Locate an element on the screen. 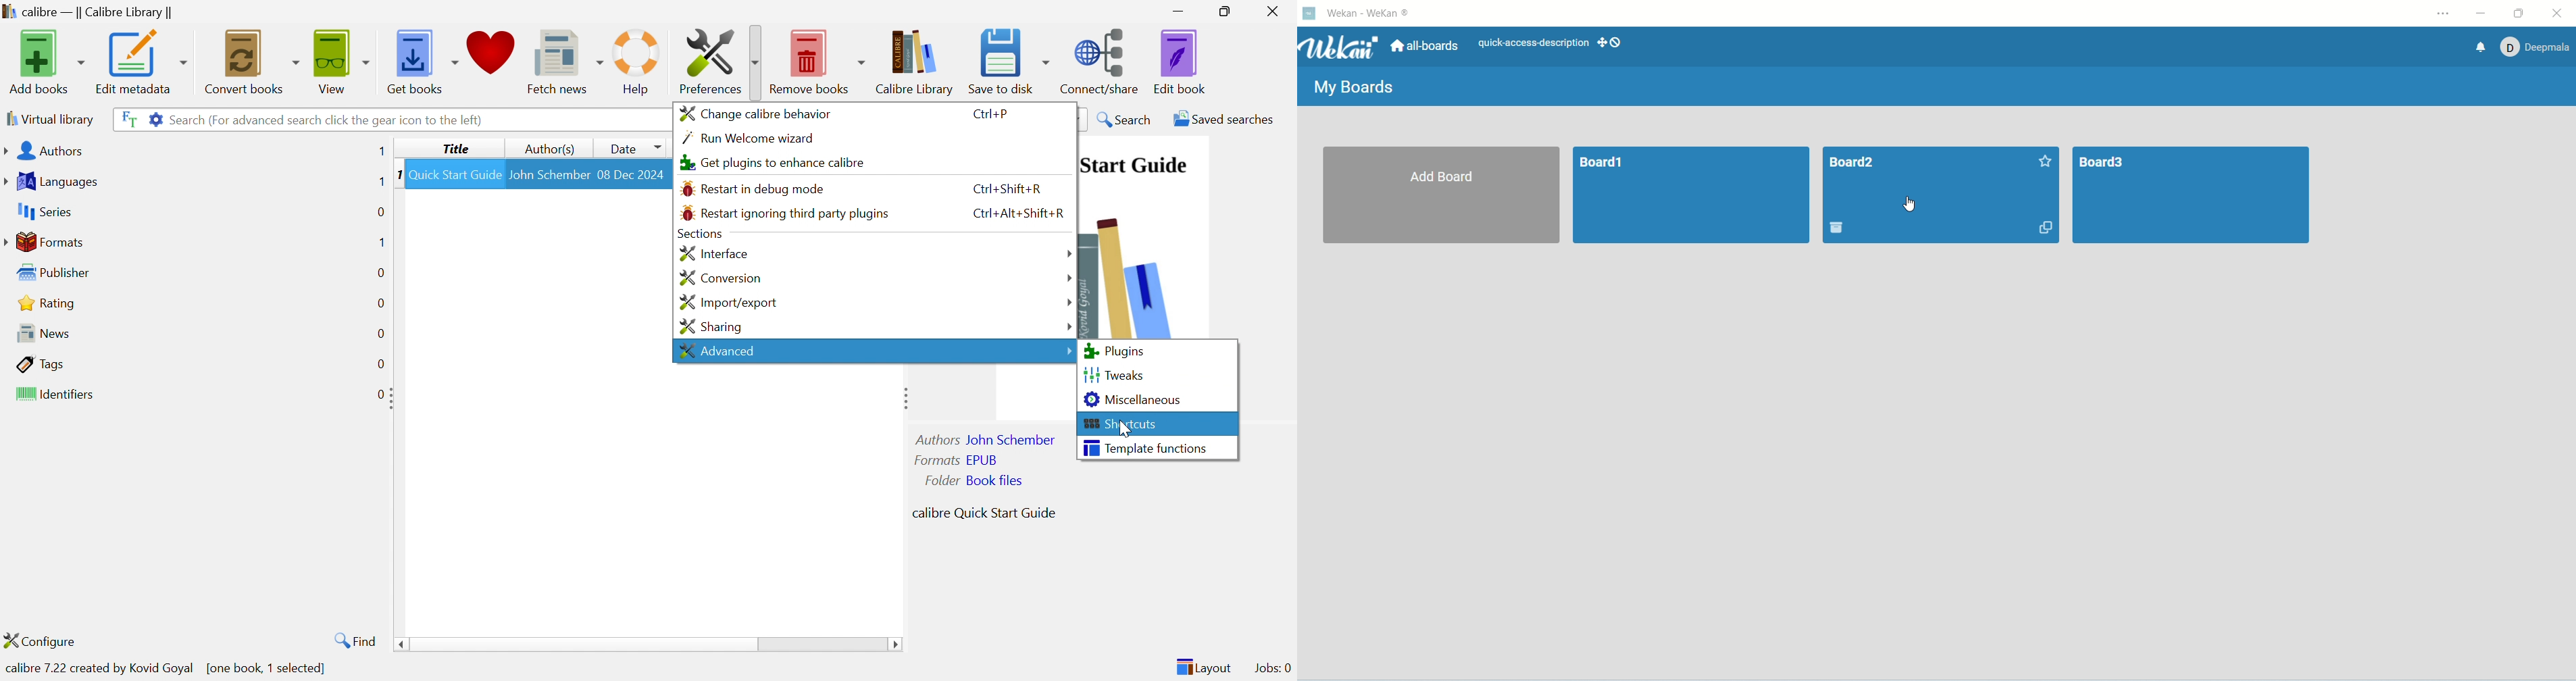 The height and width of the screenshot is (700, 2576). Sharing is located at coordinates (709, 327).